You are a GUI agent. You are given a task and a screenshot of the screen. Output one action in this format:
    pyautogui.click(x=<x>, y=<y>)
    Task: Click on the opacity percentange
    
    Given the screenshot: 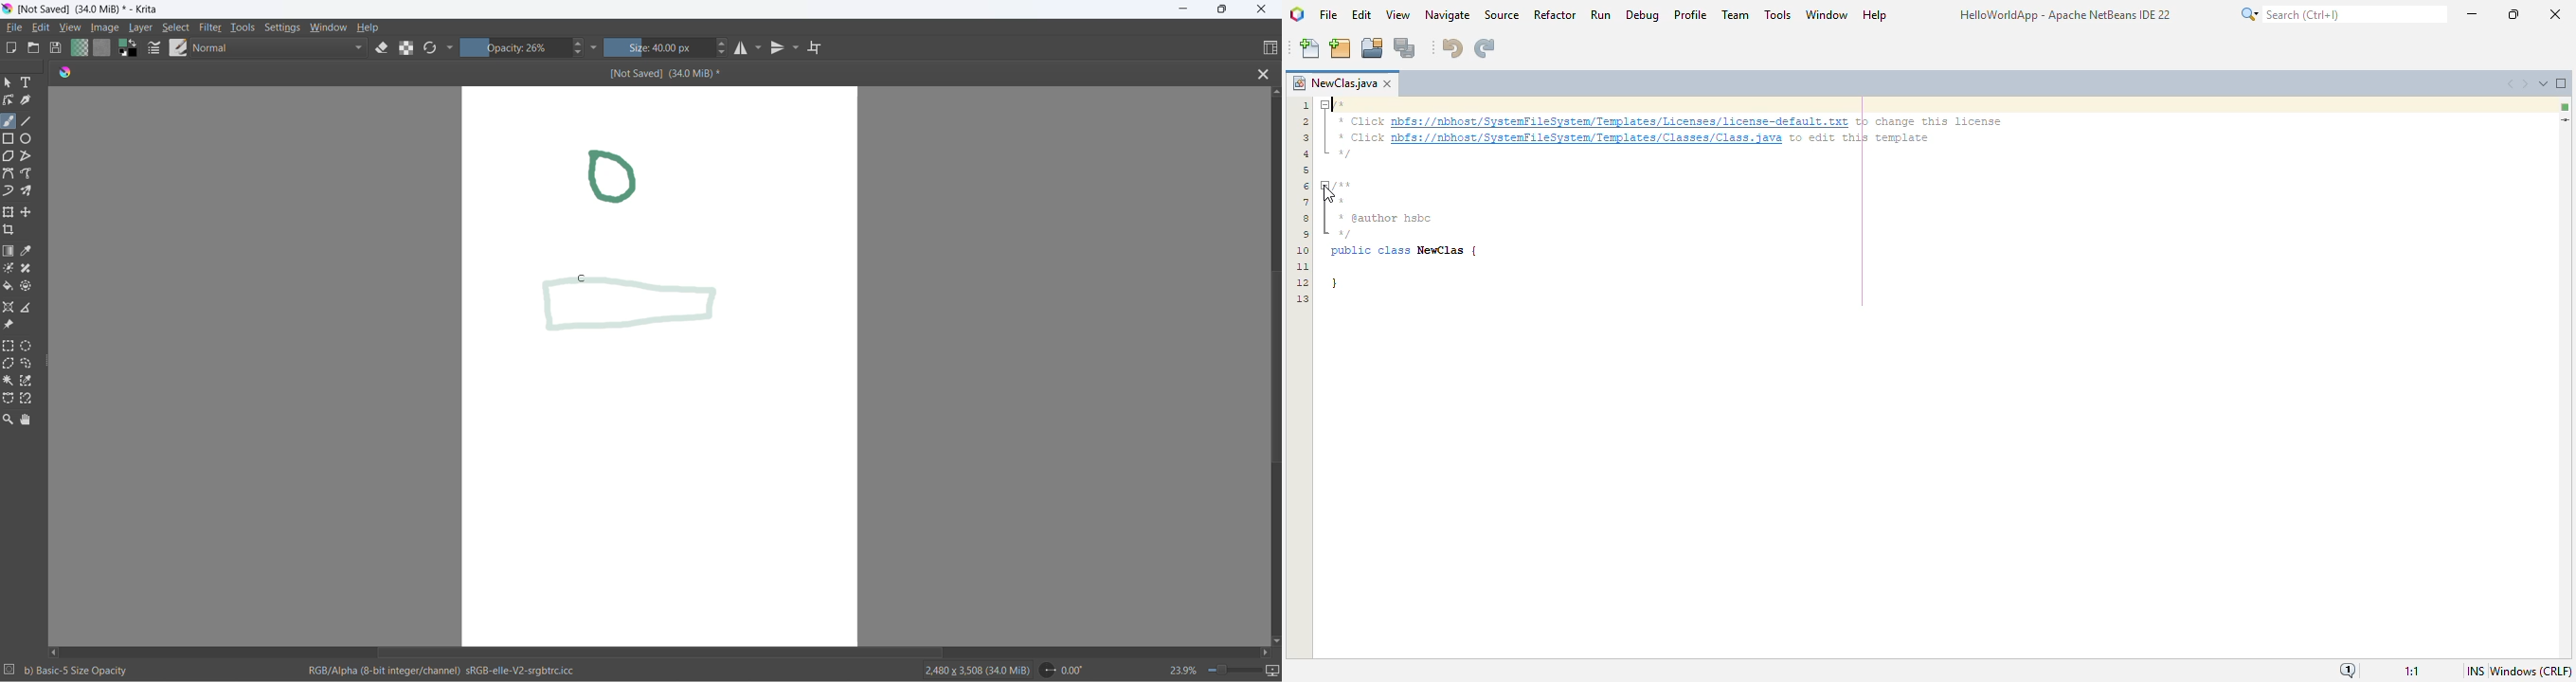 What is the action you would take?
    pyautogui.click(x=517, y=49)
    